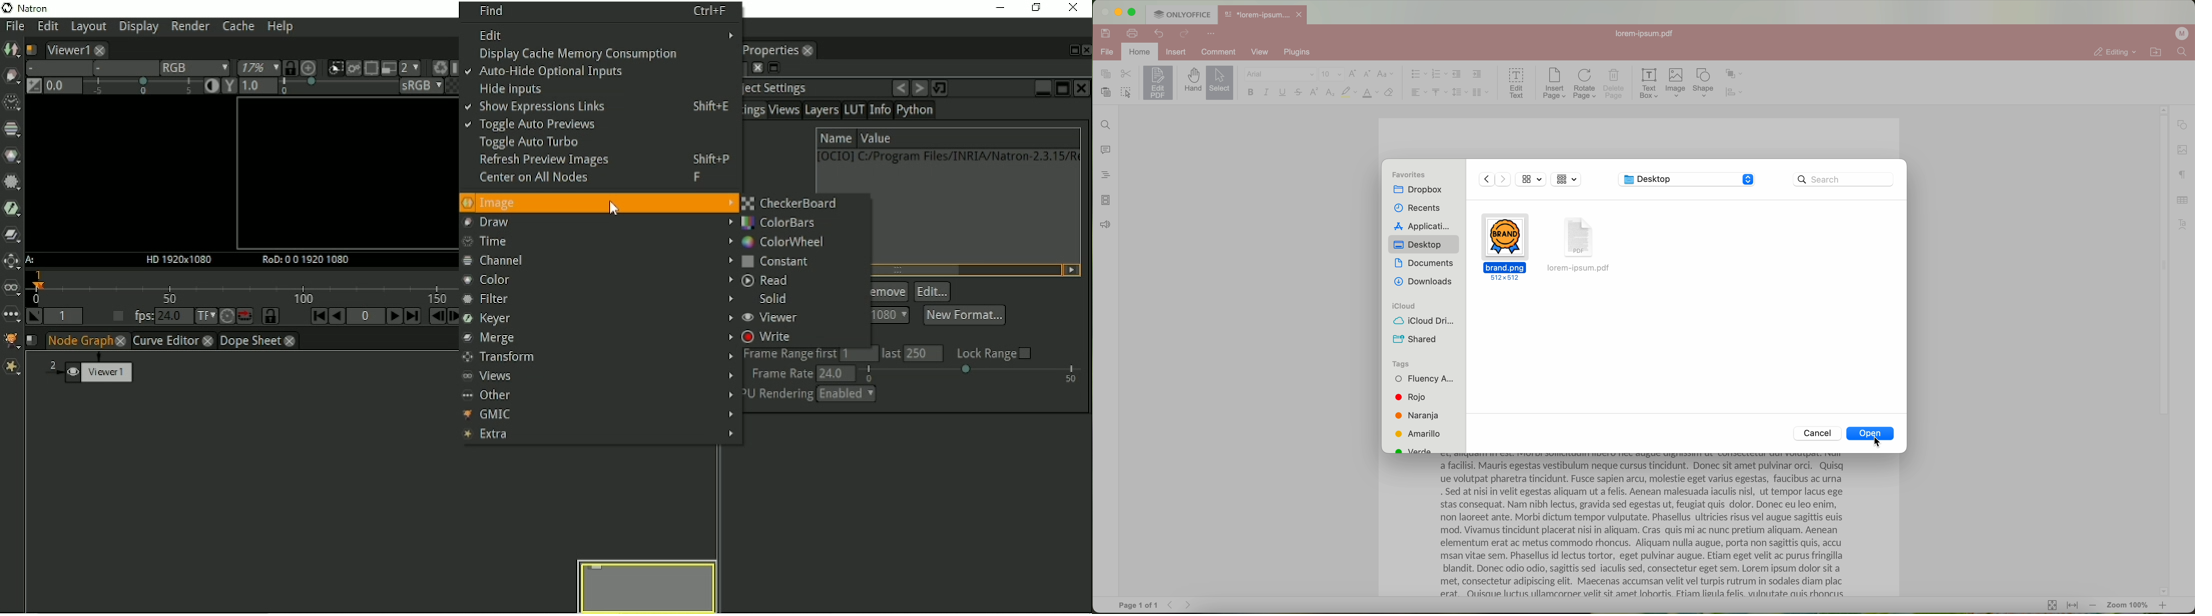 This screenshot has height=616, width=2212. Describe the element at coordinates (1737, 93) in the screenshot. I see `align shape` at that location.